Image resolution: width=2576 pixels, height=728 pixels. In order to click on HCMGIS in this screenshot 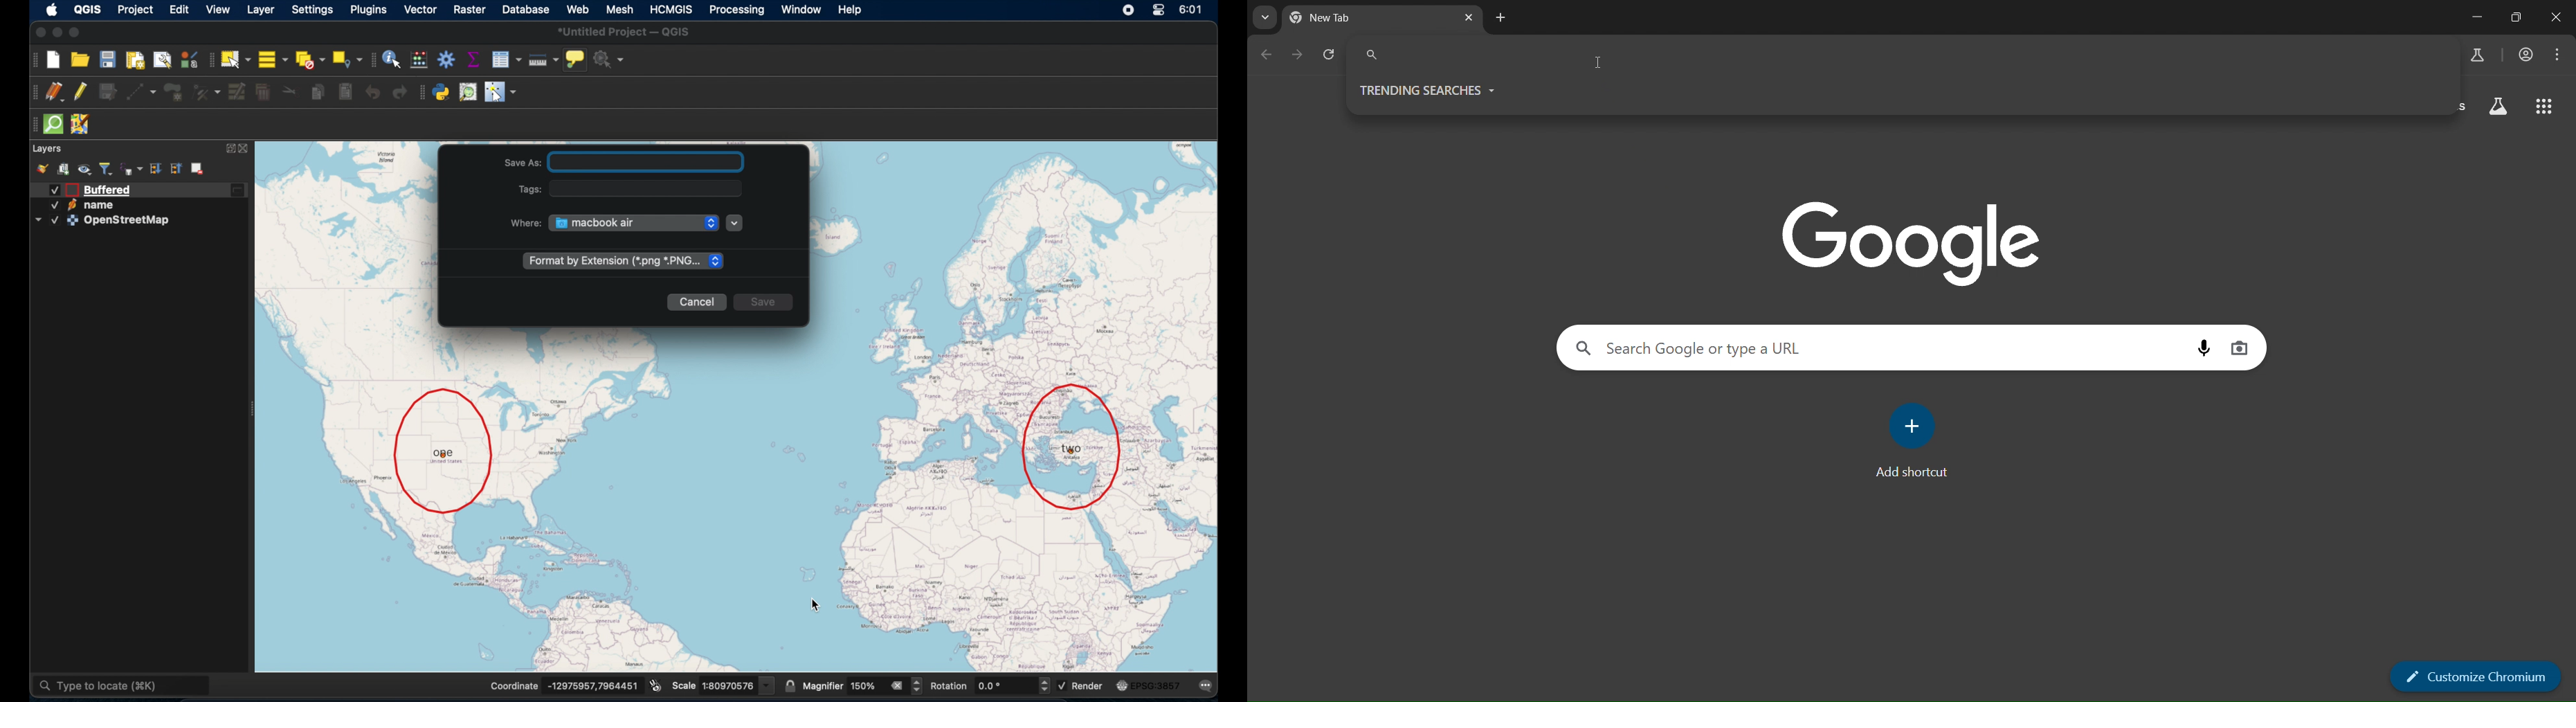, I will do `click(673, 9)`.